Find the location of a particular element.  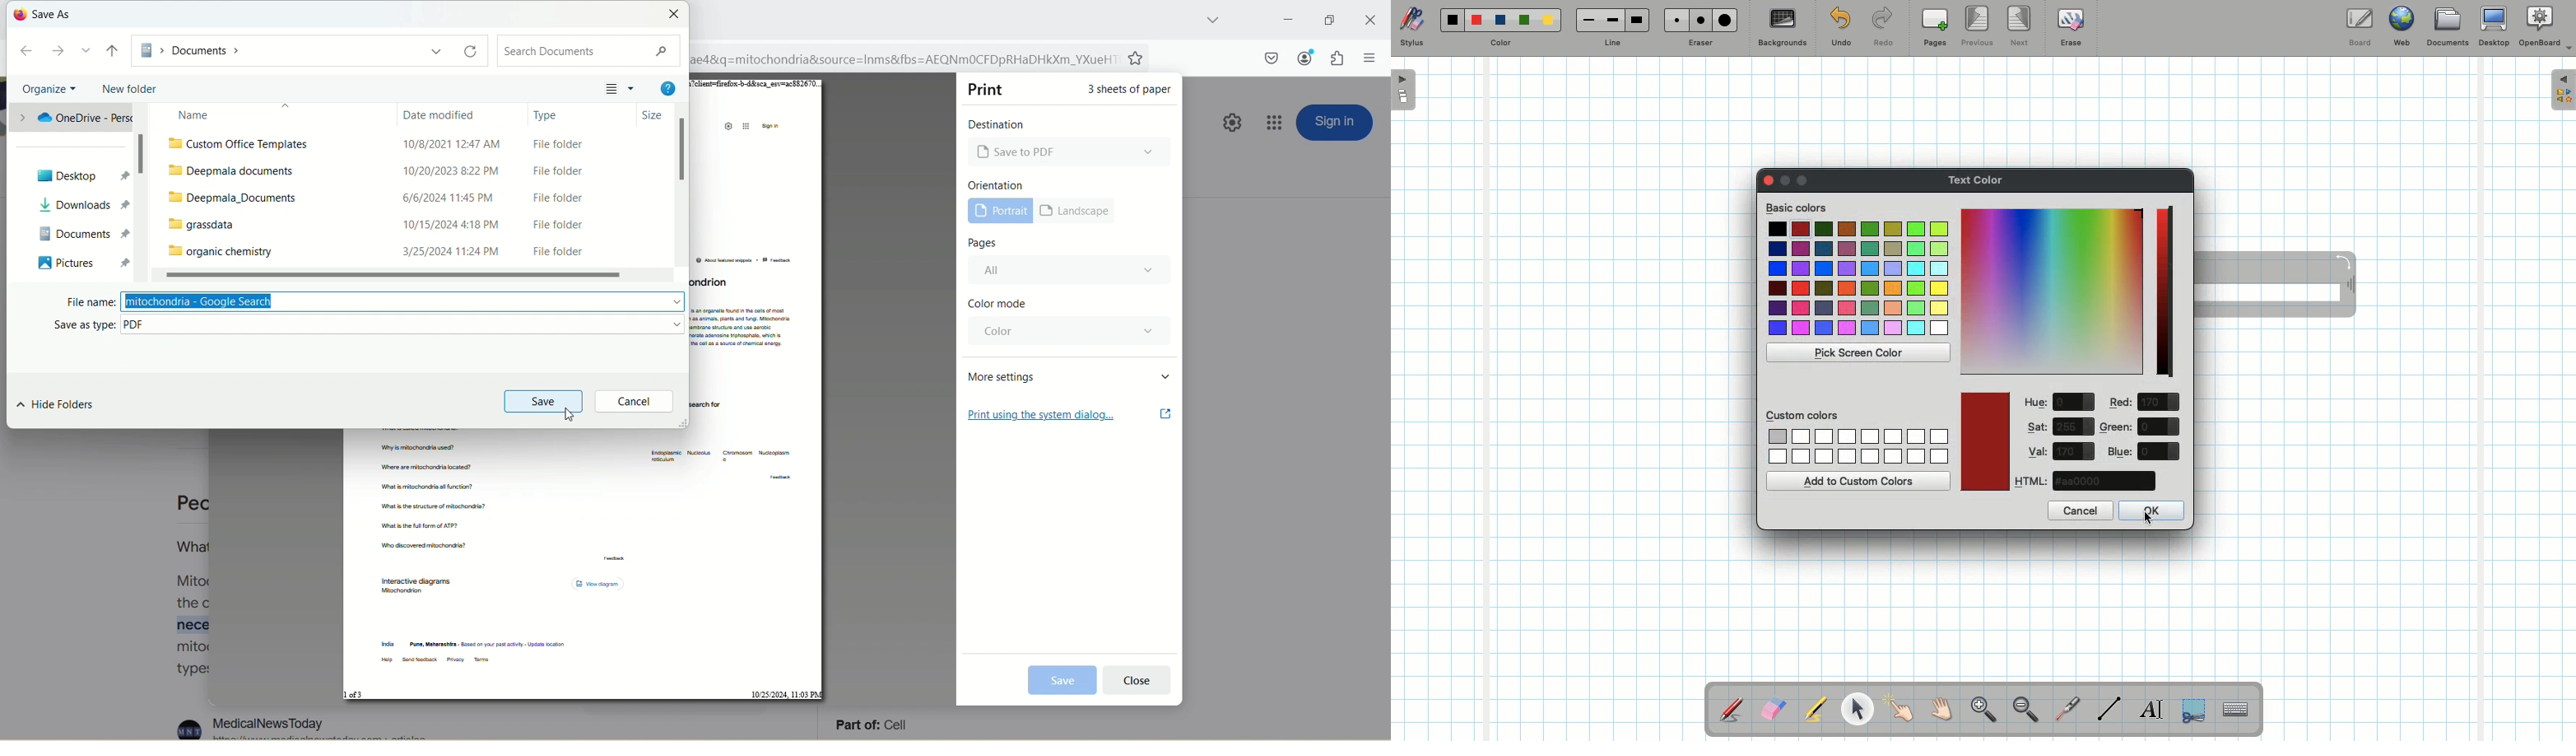

color code is located at coordinates (2103, 481).